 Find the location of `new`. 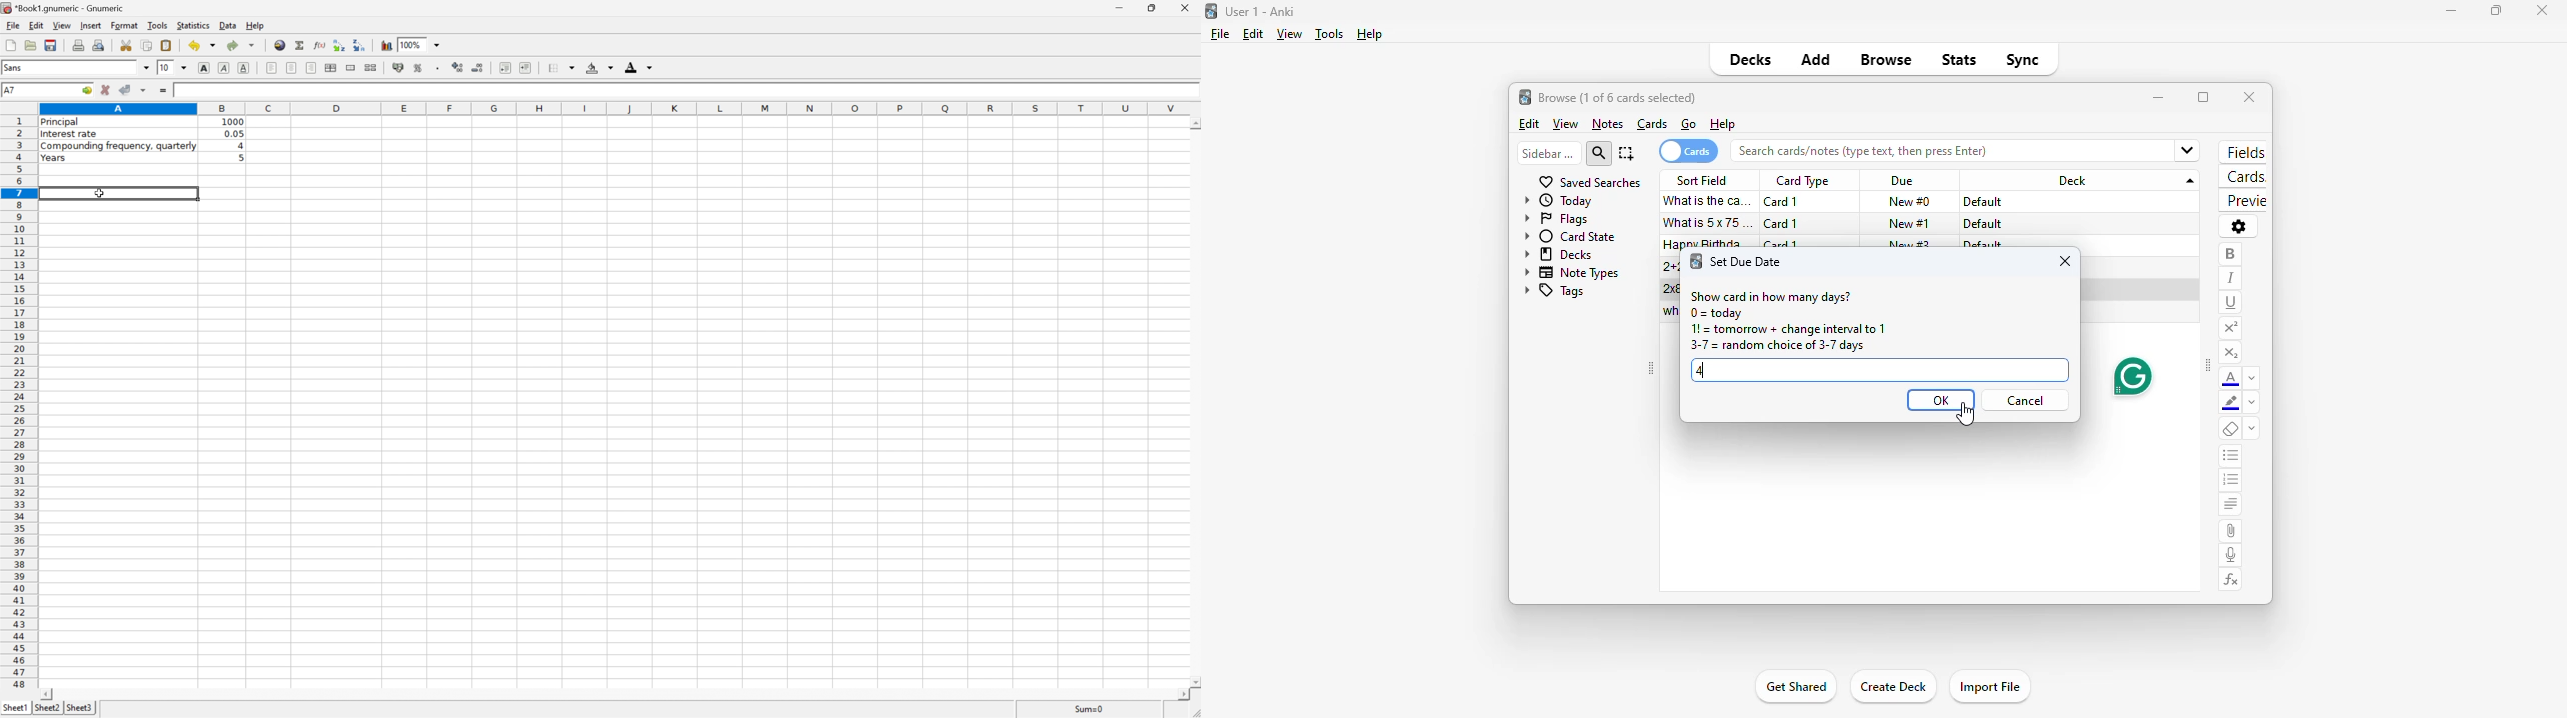

new is located at coordinates (9, 44).